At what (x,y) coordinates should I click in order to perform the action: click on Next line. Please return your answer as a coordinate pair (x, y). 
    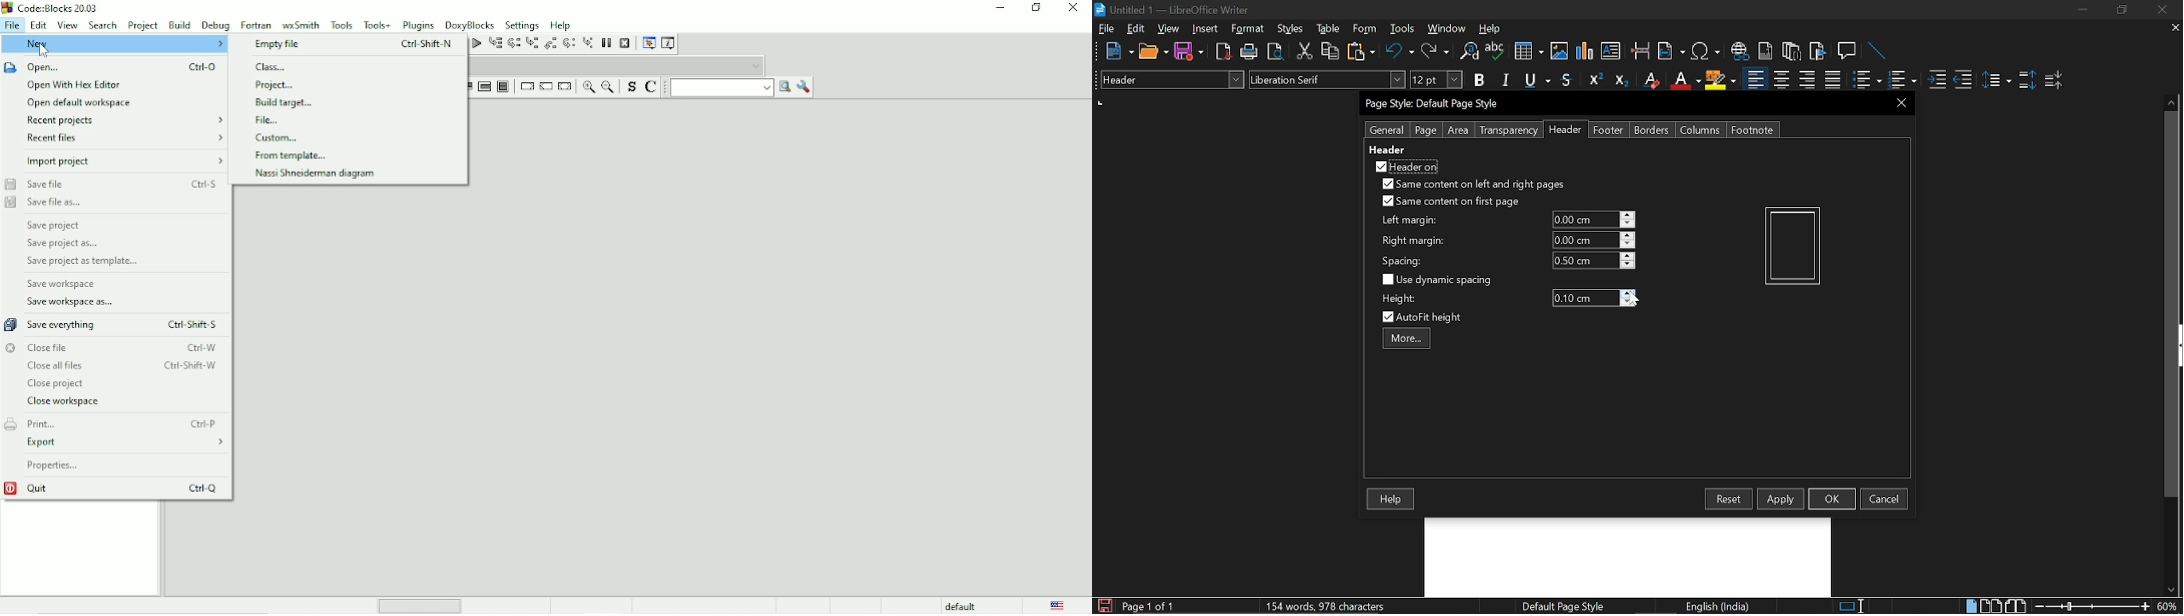
    Looking at the image, I should click on (513, 44).